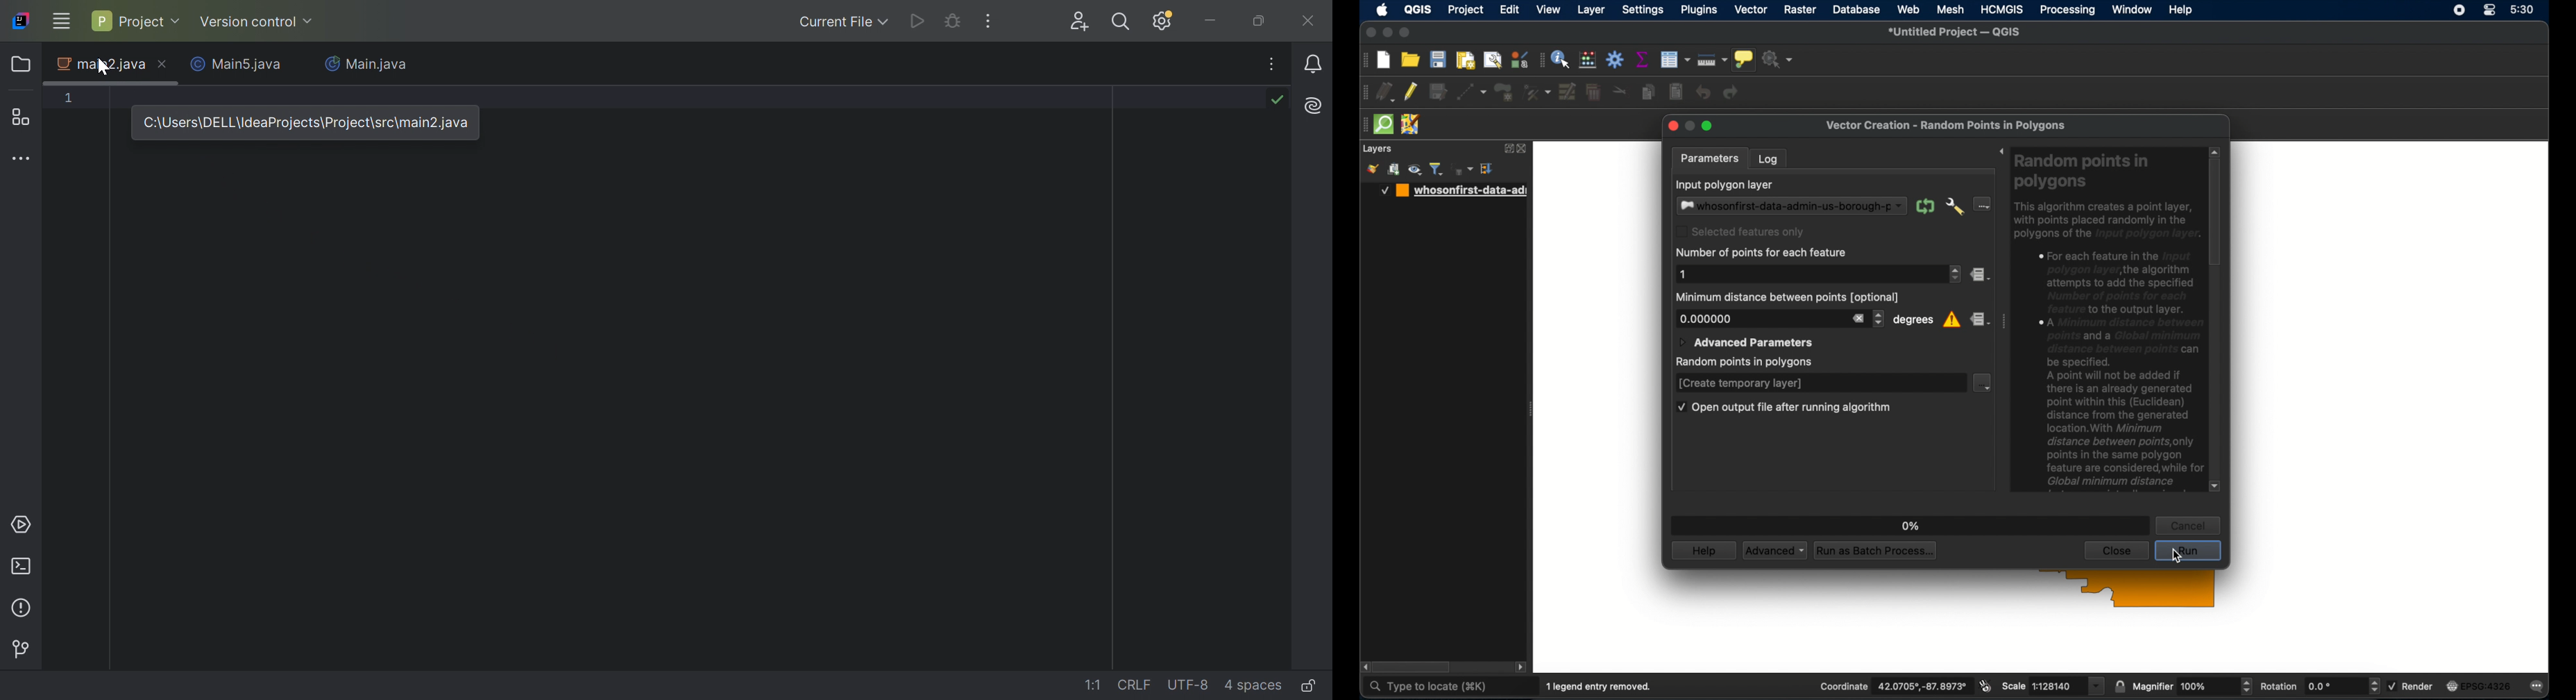  What do you see at coordinates (1507, 148) in the screenshot?
I see `expand` at bounding box center [1507, 148].